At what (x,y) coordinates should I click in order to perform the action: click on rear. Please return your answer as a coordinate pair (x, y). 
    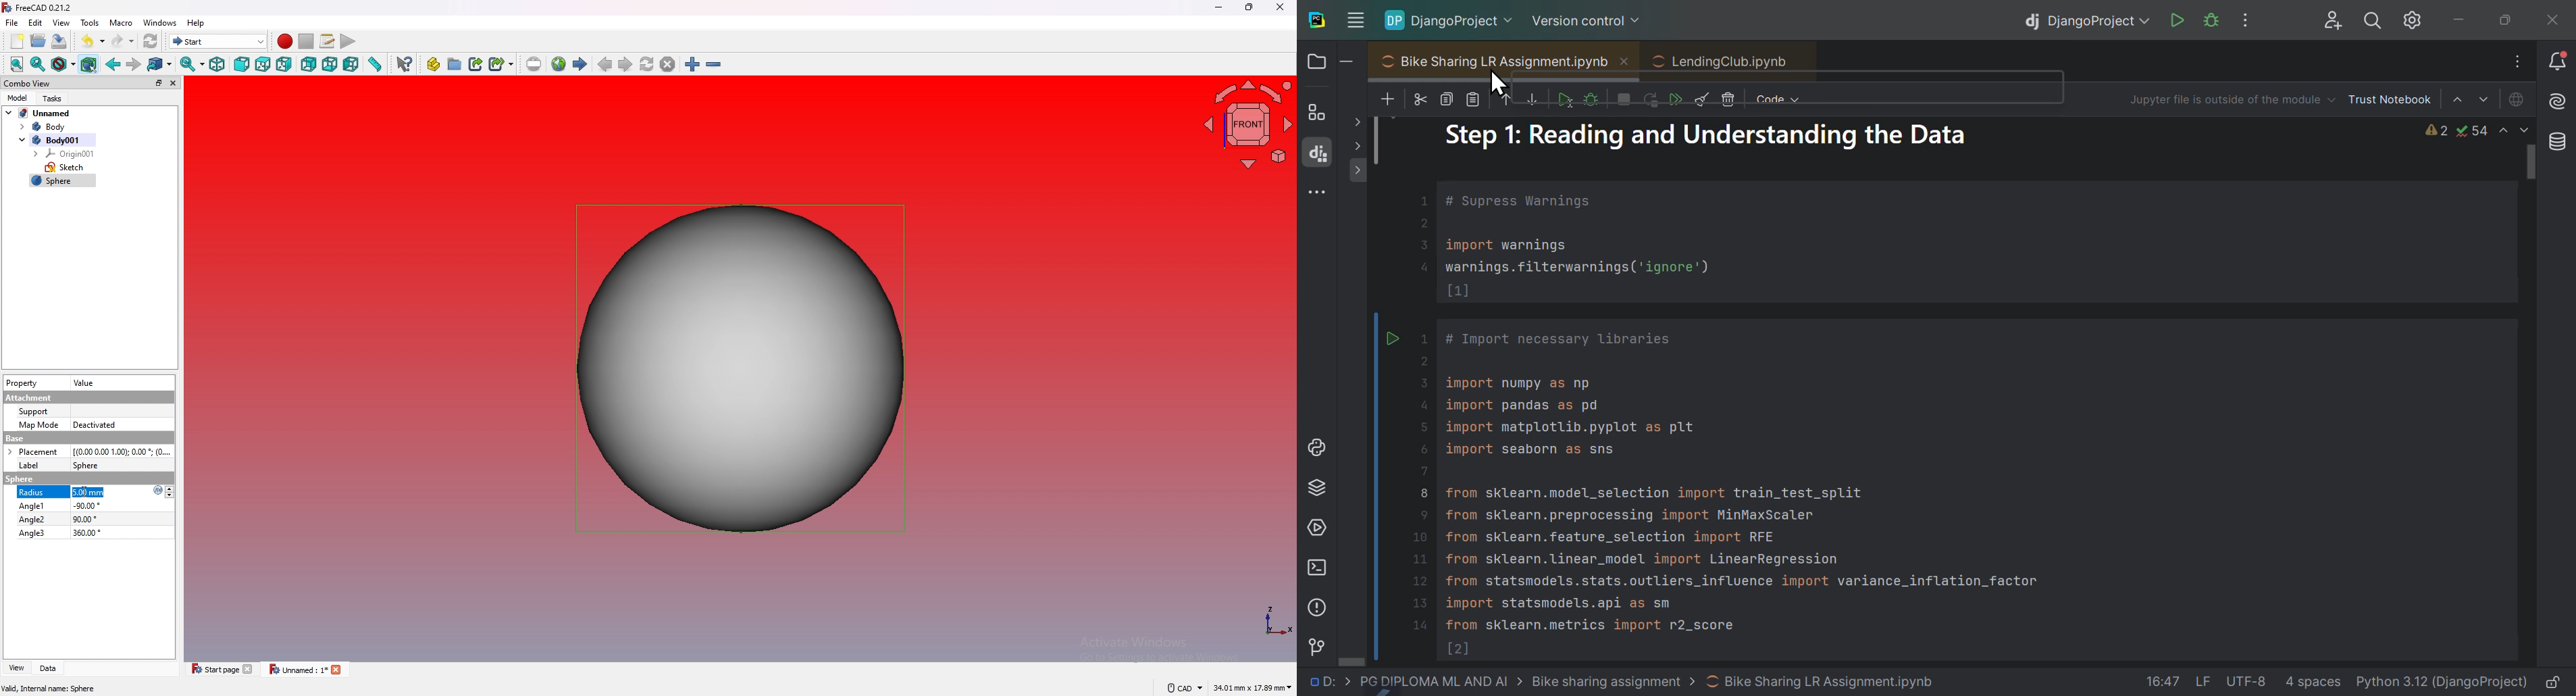
    Looking at the image, I should click on (309, 64).